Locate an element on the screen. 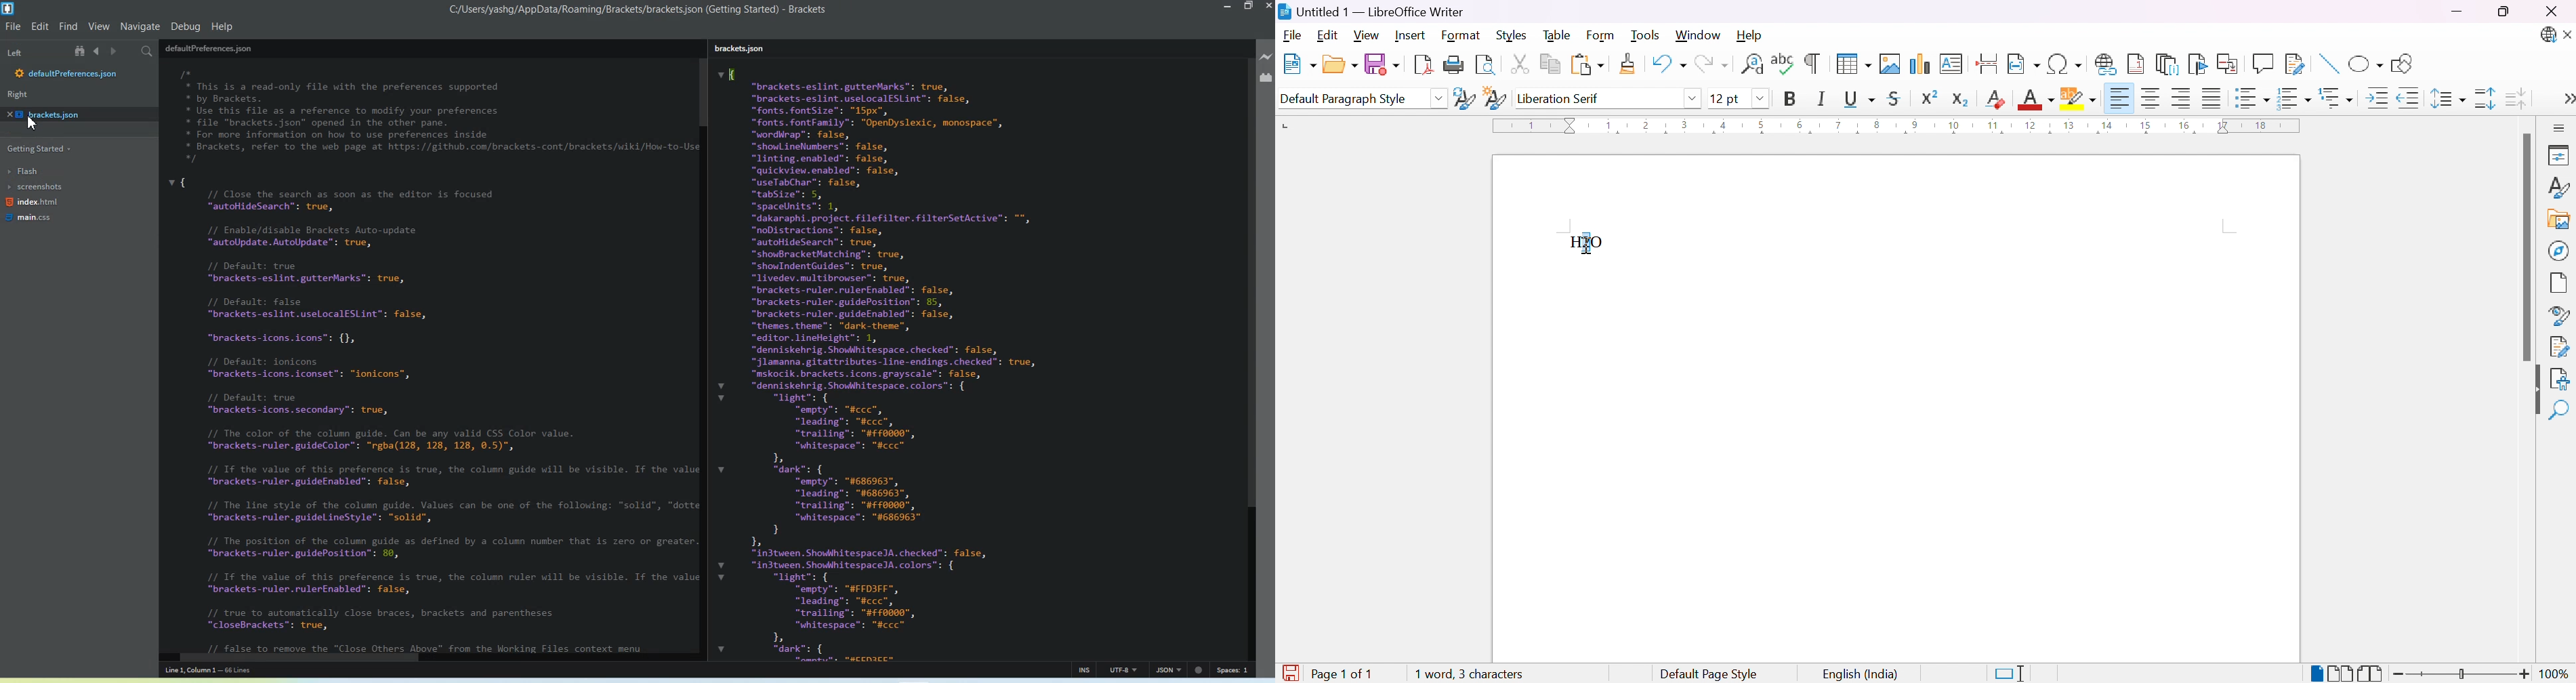 The width and height of the screenshot is (2576, 700). Liberation serif is located at coordinates (1560, 98).